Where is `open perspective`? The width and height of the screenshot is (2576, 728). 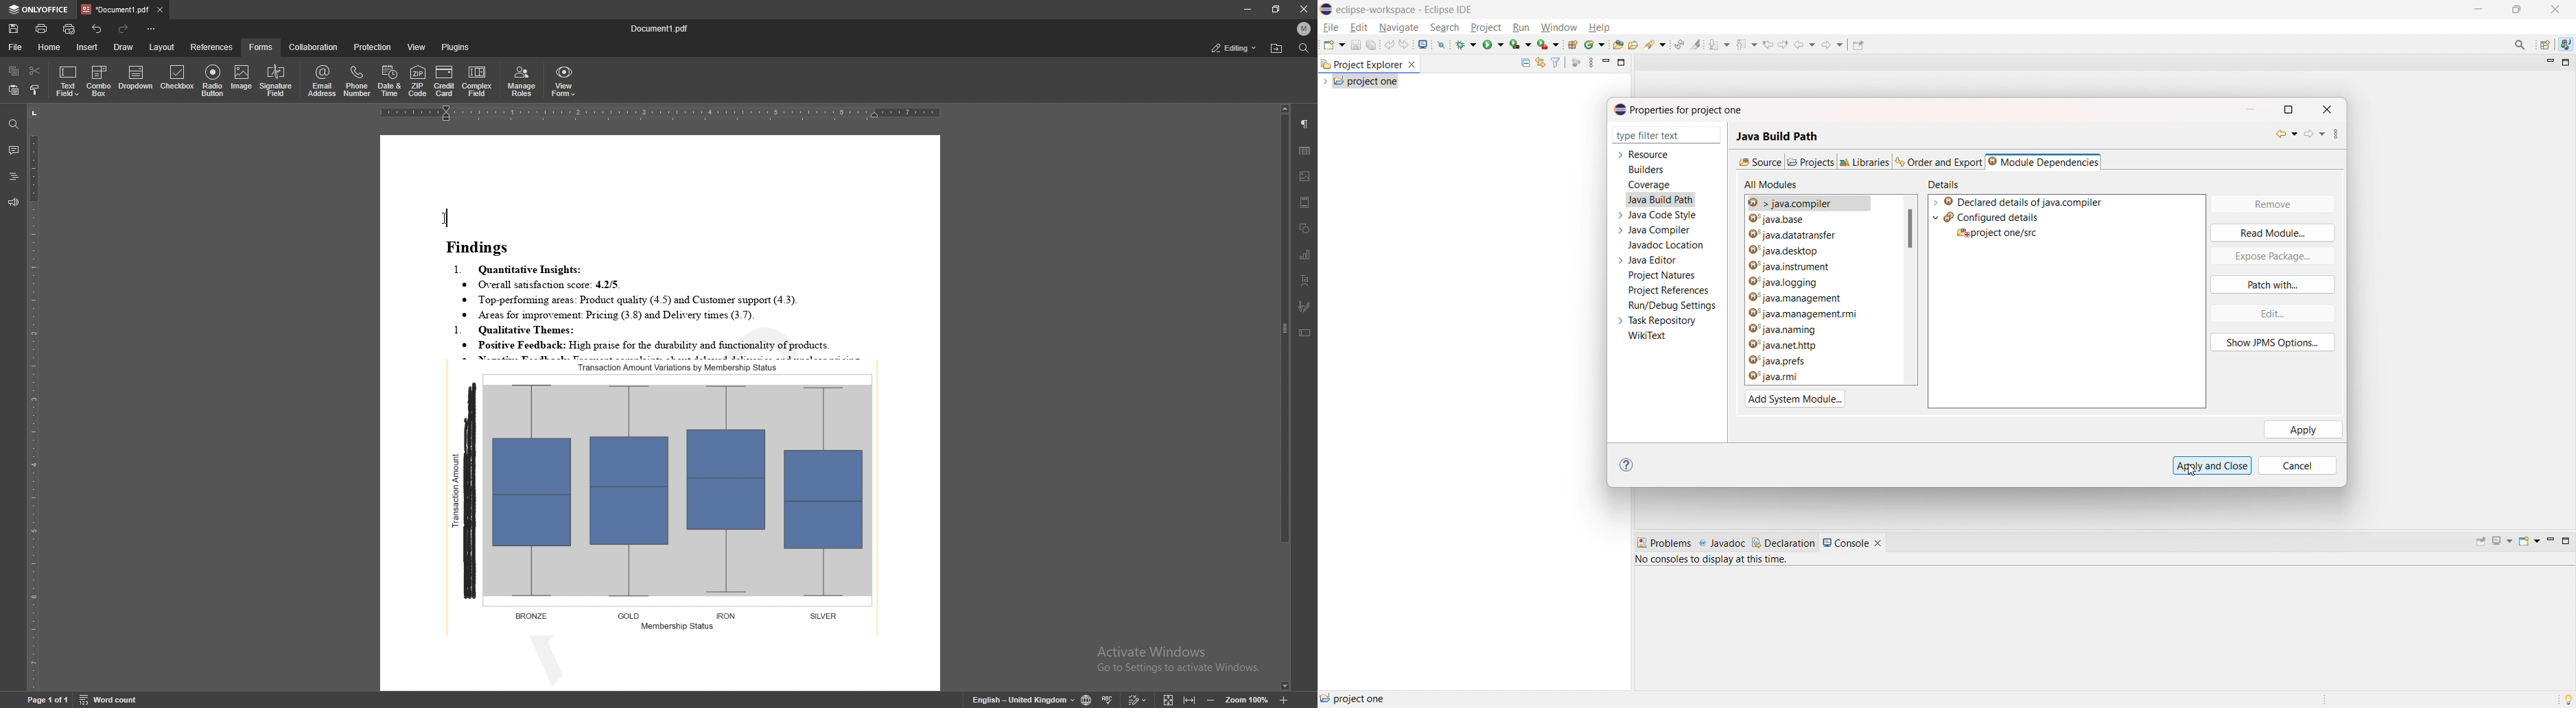
open perspective is located at coordinates (2546, 45).